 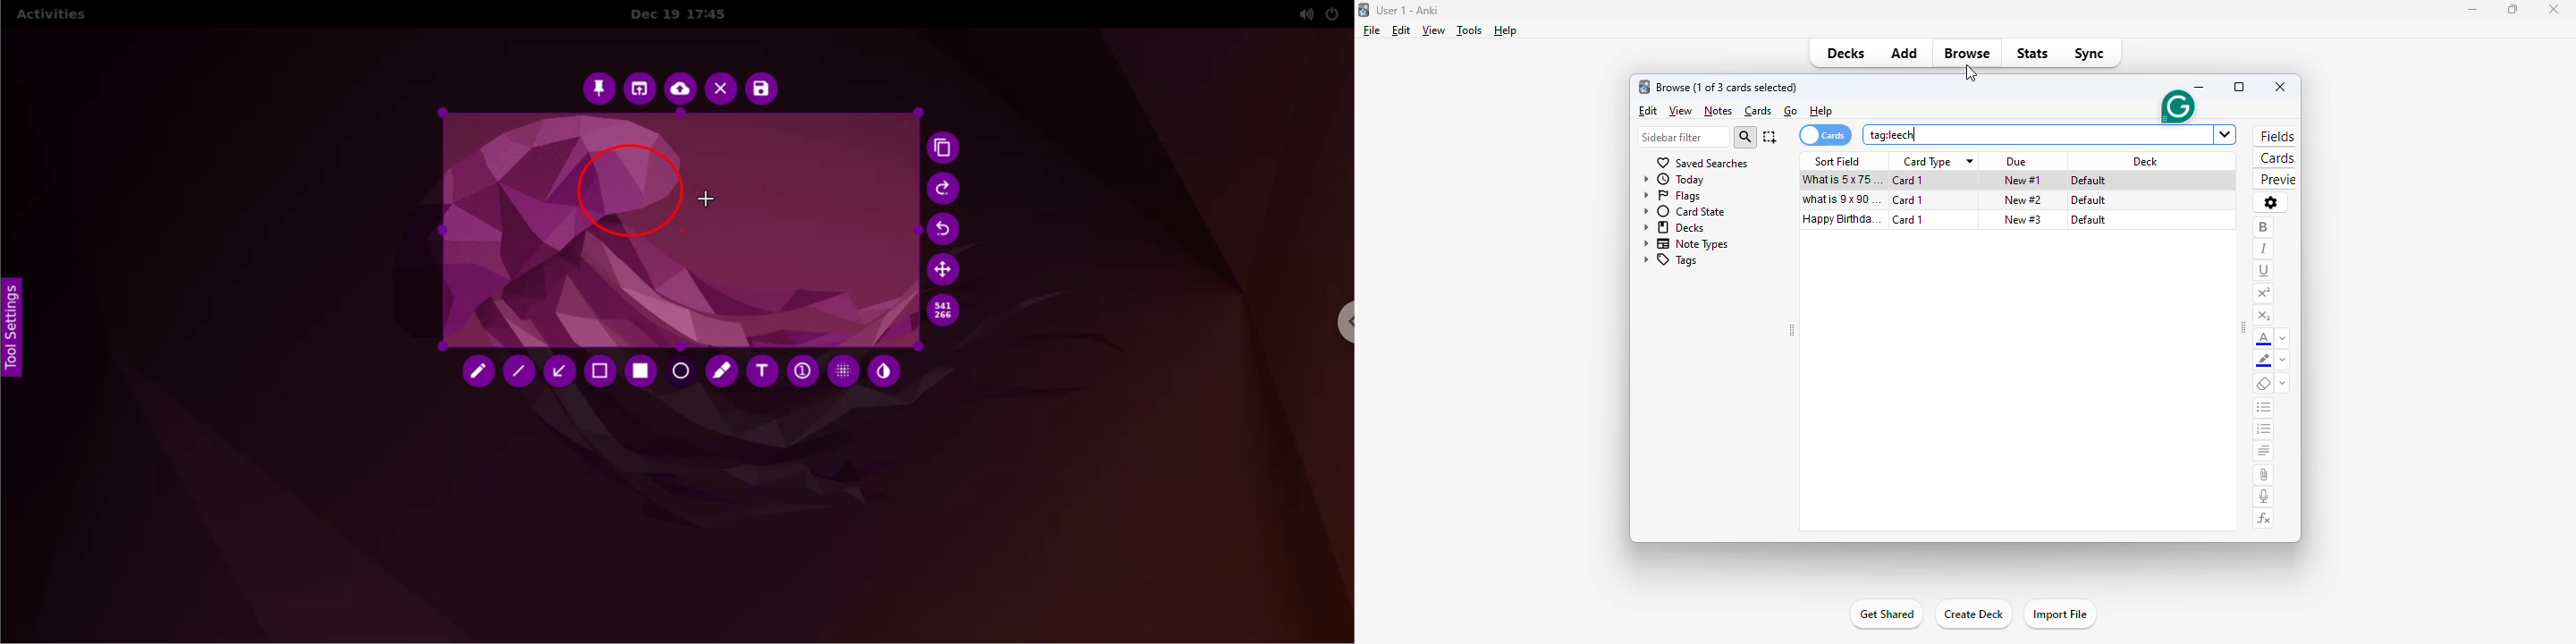 What do you see at coordinates (2176, 106) in the screenshot?
I see `grammarly extension` at bounding box center [2176, 106].